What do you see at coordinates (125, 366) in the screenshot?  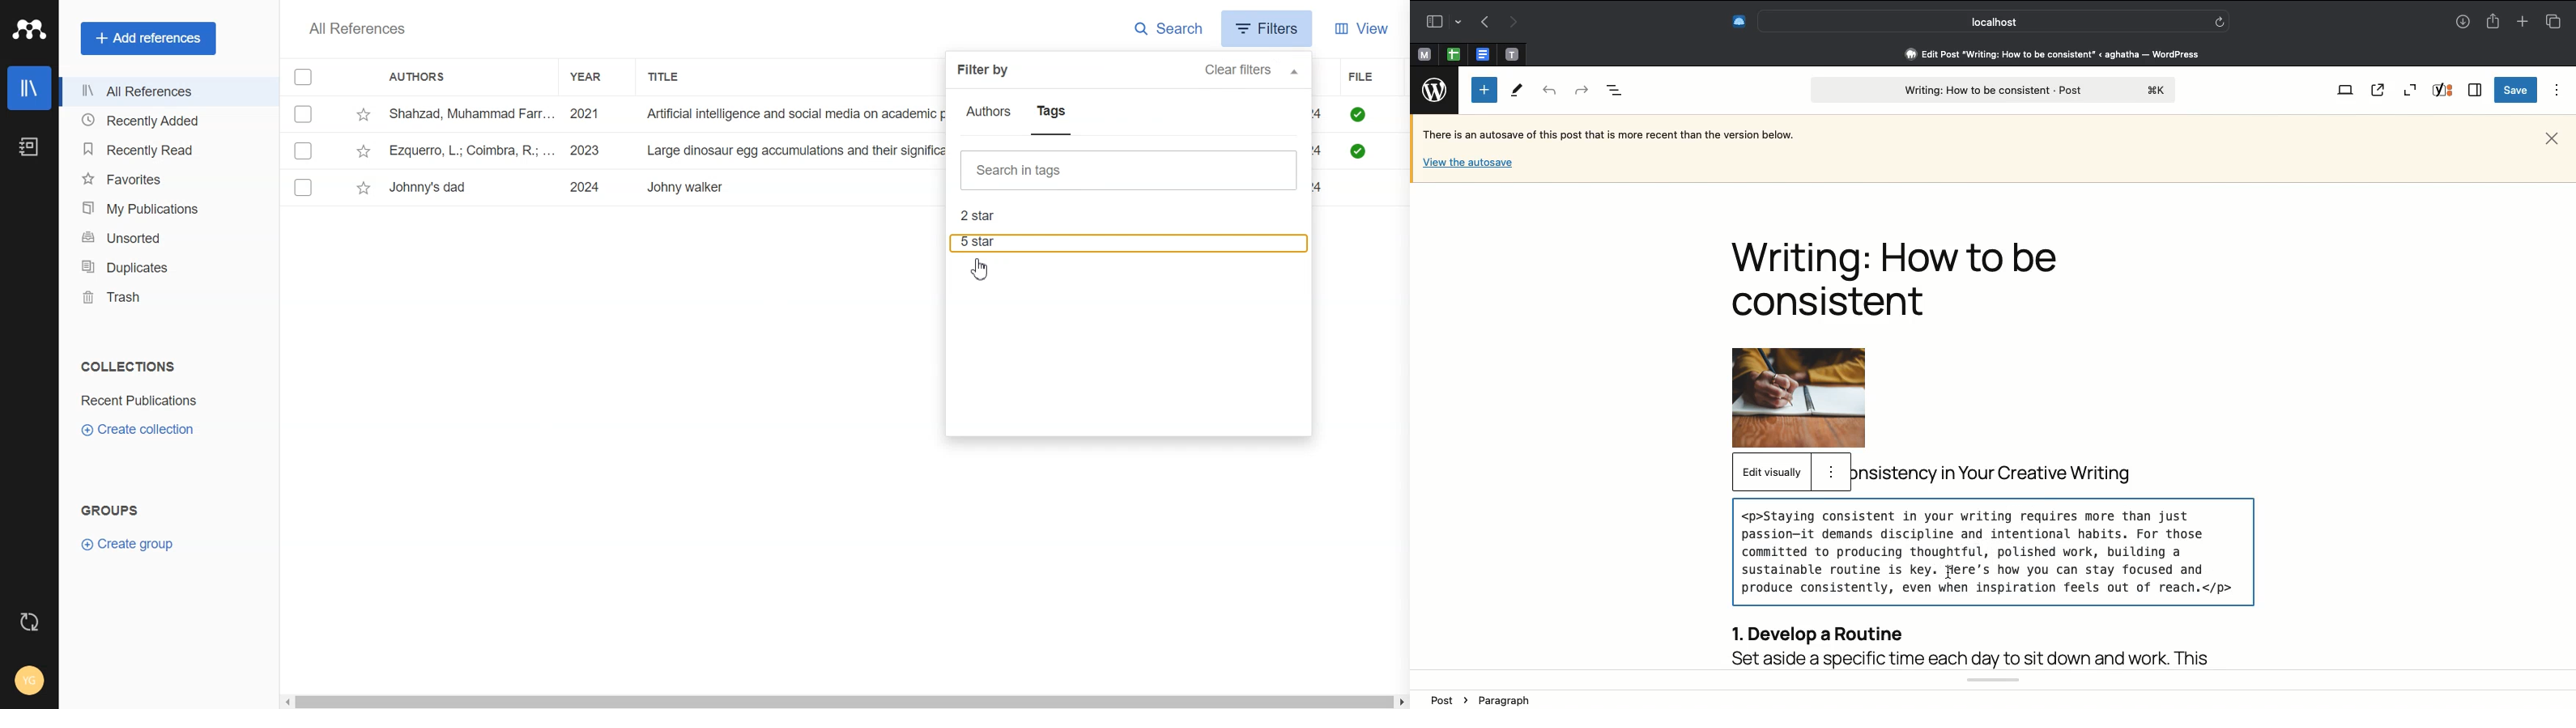 I see `text 1` at bounding box center [125, 366].